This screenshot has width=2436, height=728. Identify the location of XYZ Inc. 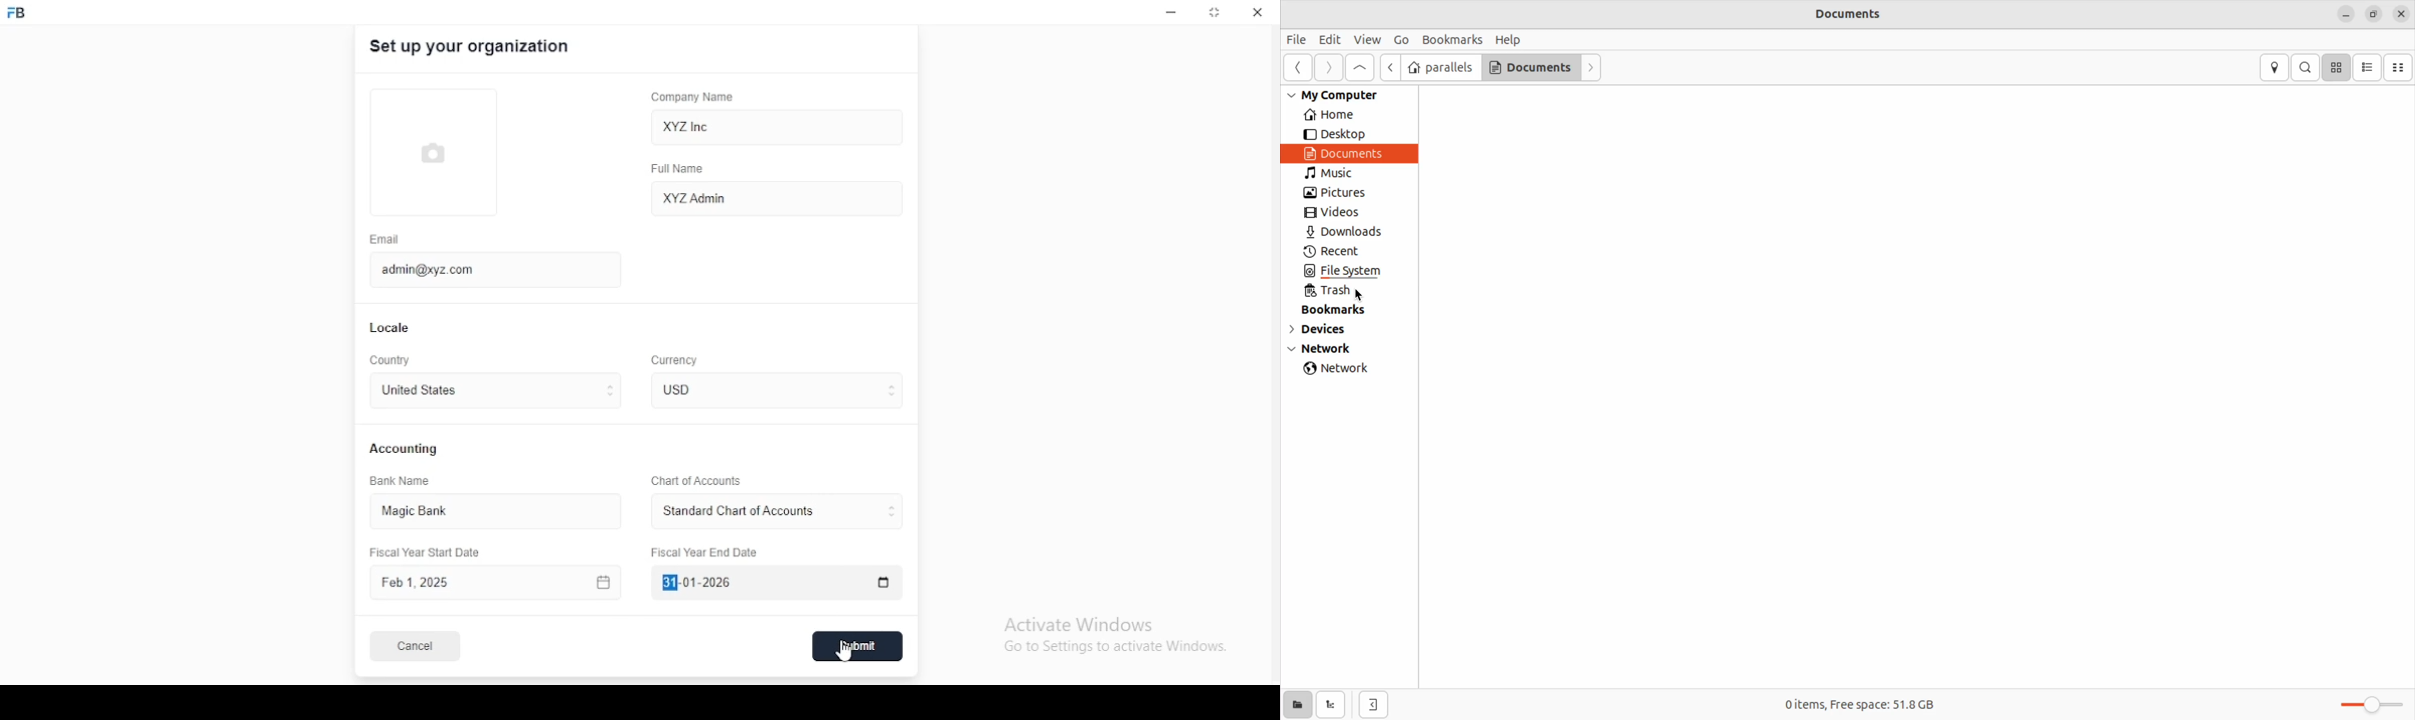
(779, 128).